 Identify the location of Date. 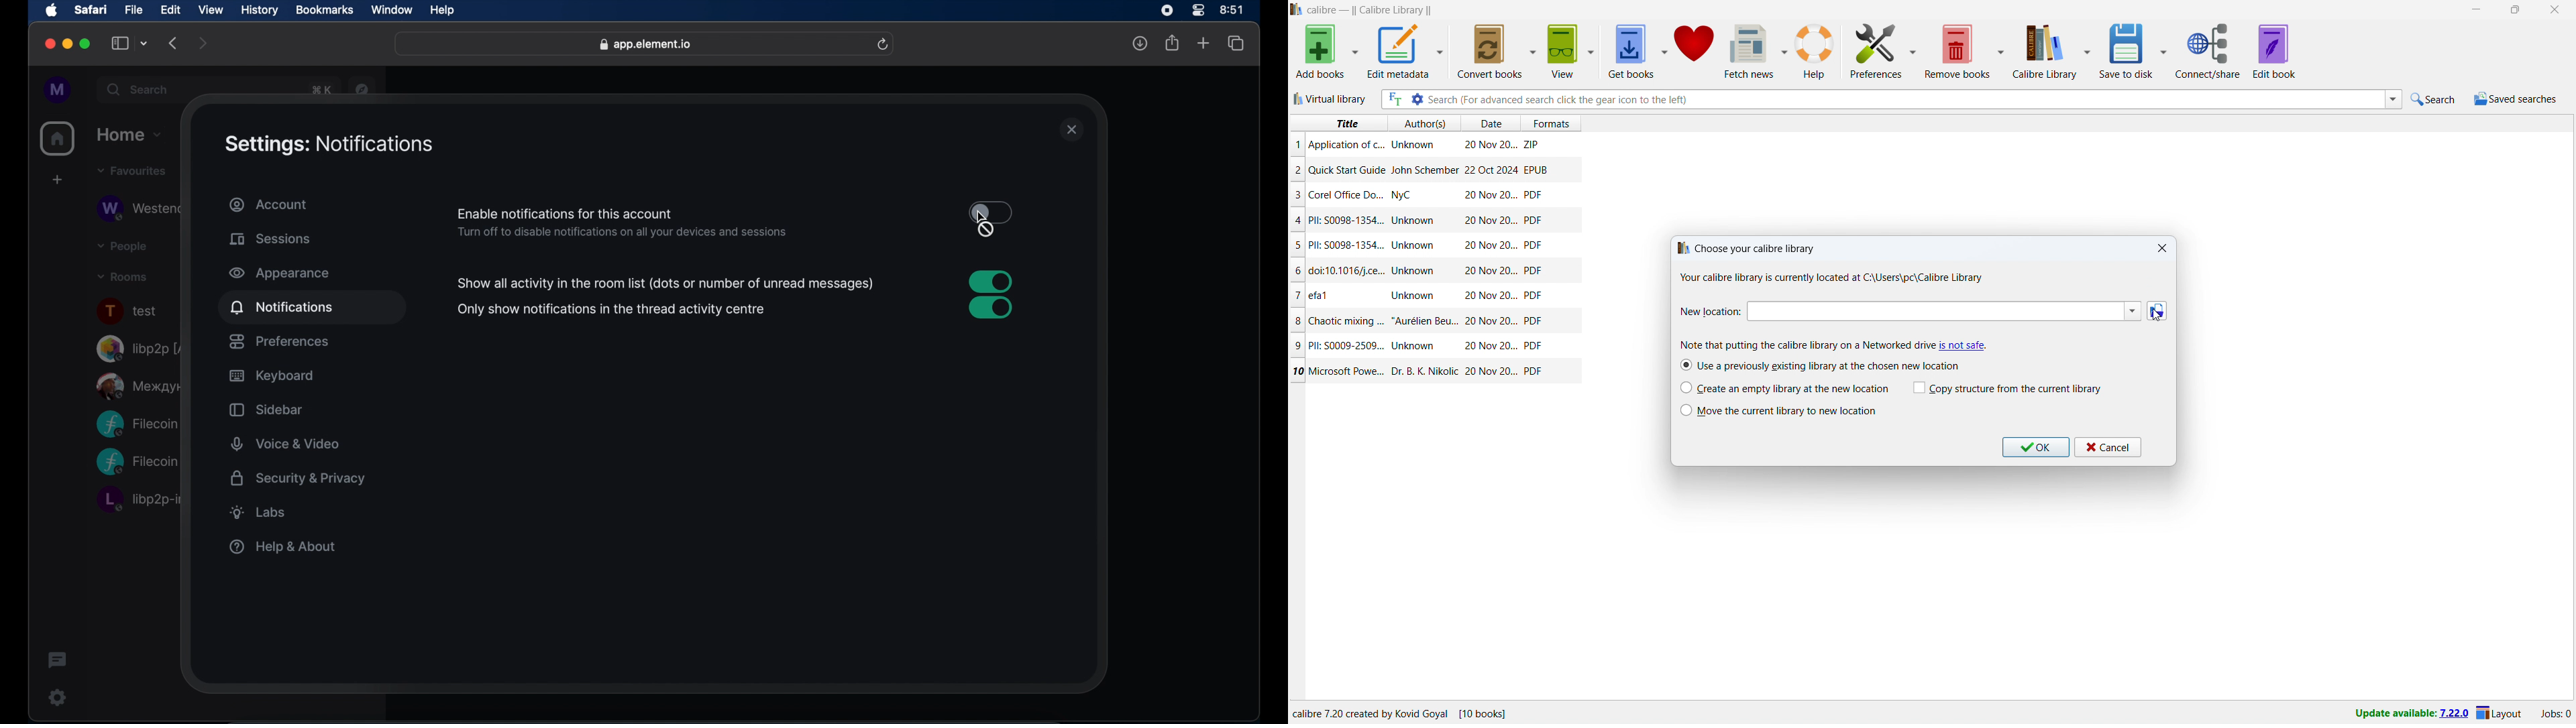
(1489, 196).